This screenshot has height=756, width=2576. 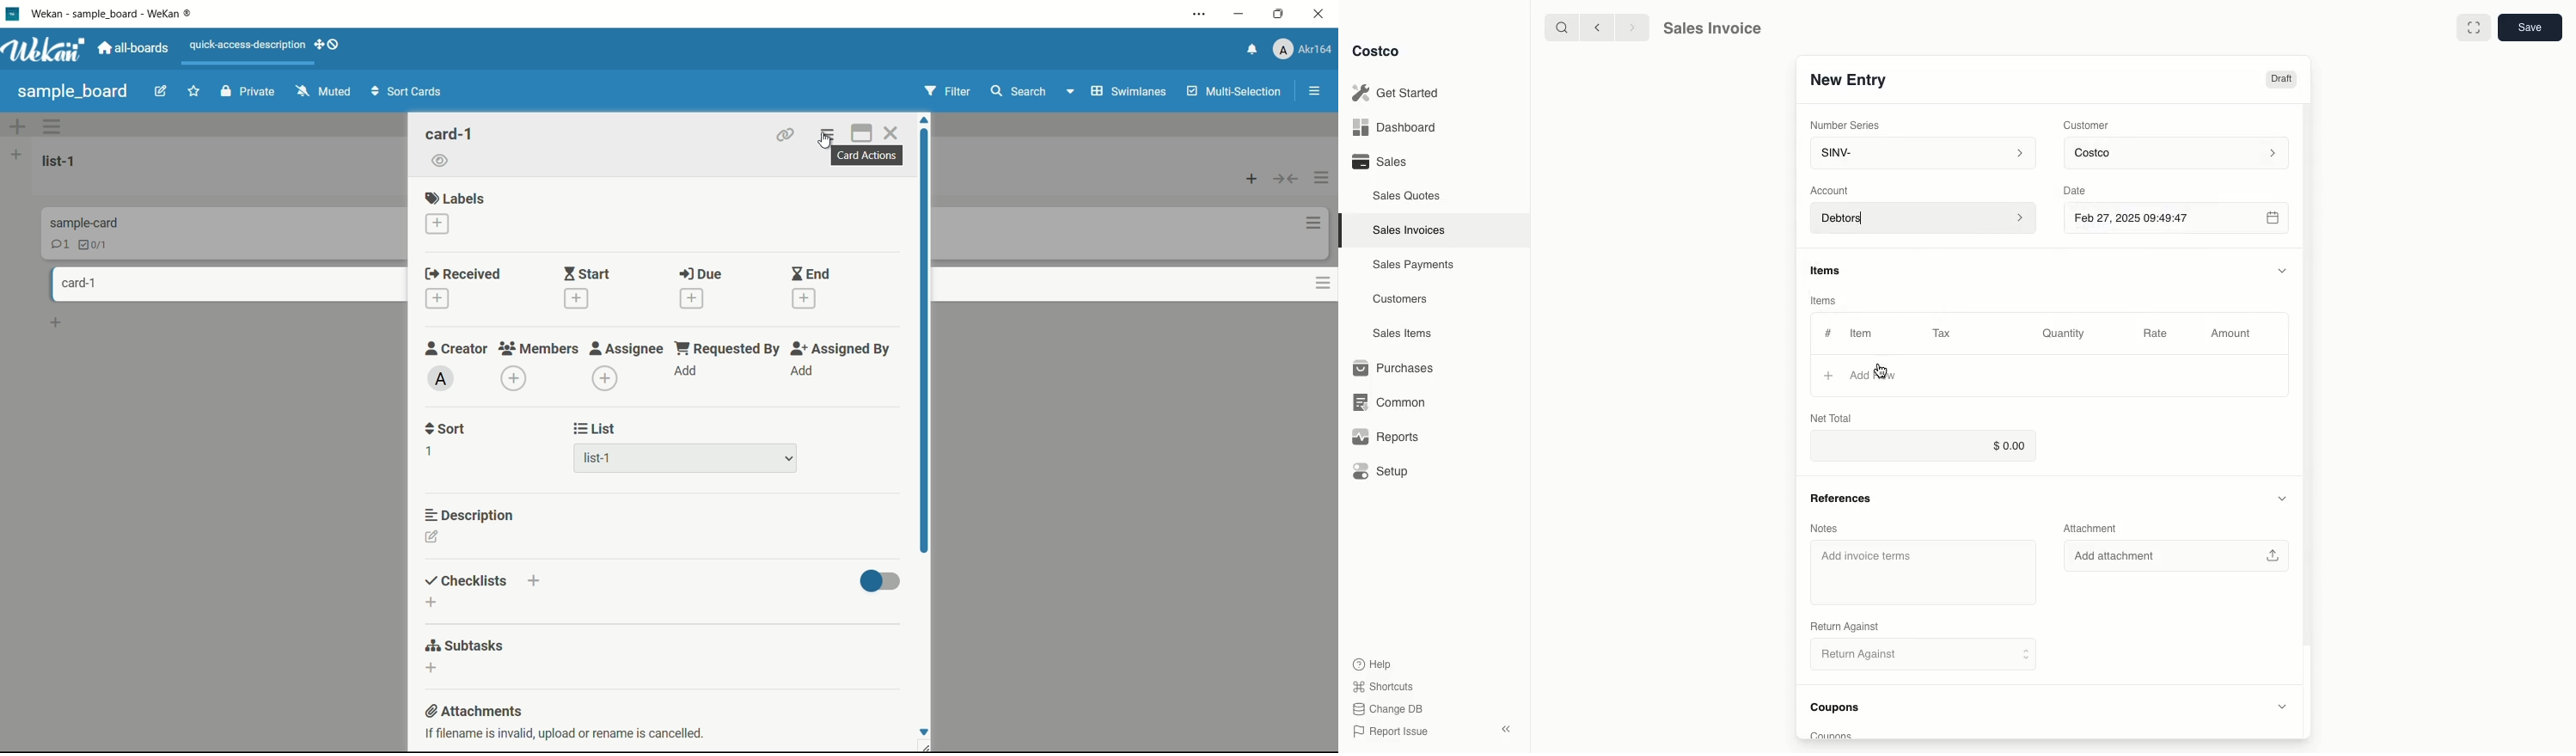 What do you see at coordinates (1386, 401) in the screenshot?
I see `Common` at bounding box center [1386, 401].